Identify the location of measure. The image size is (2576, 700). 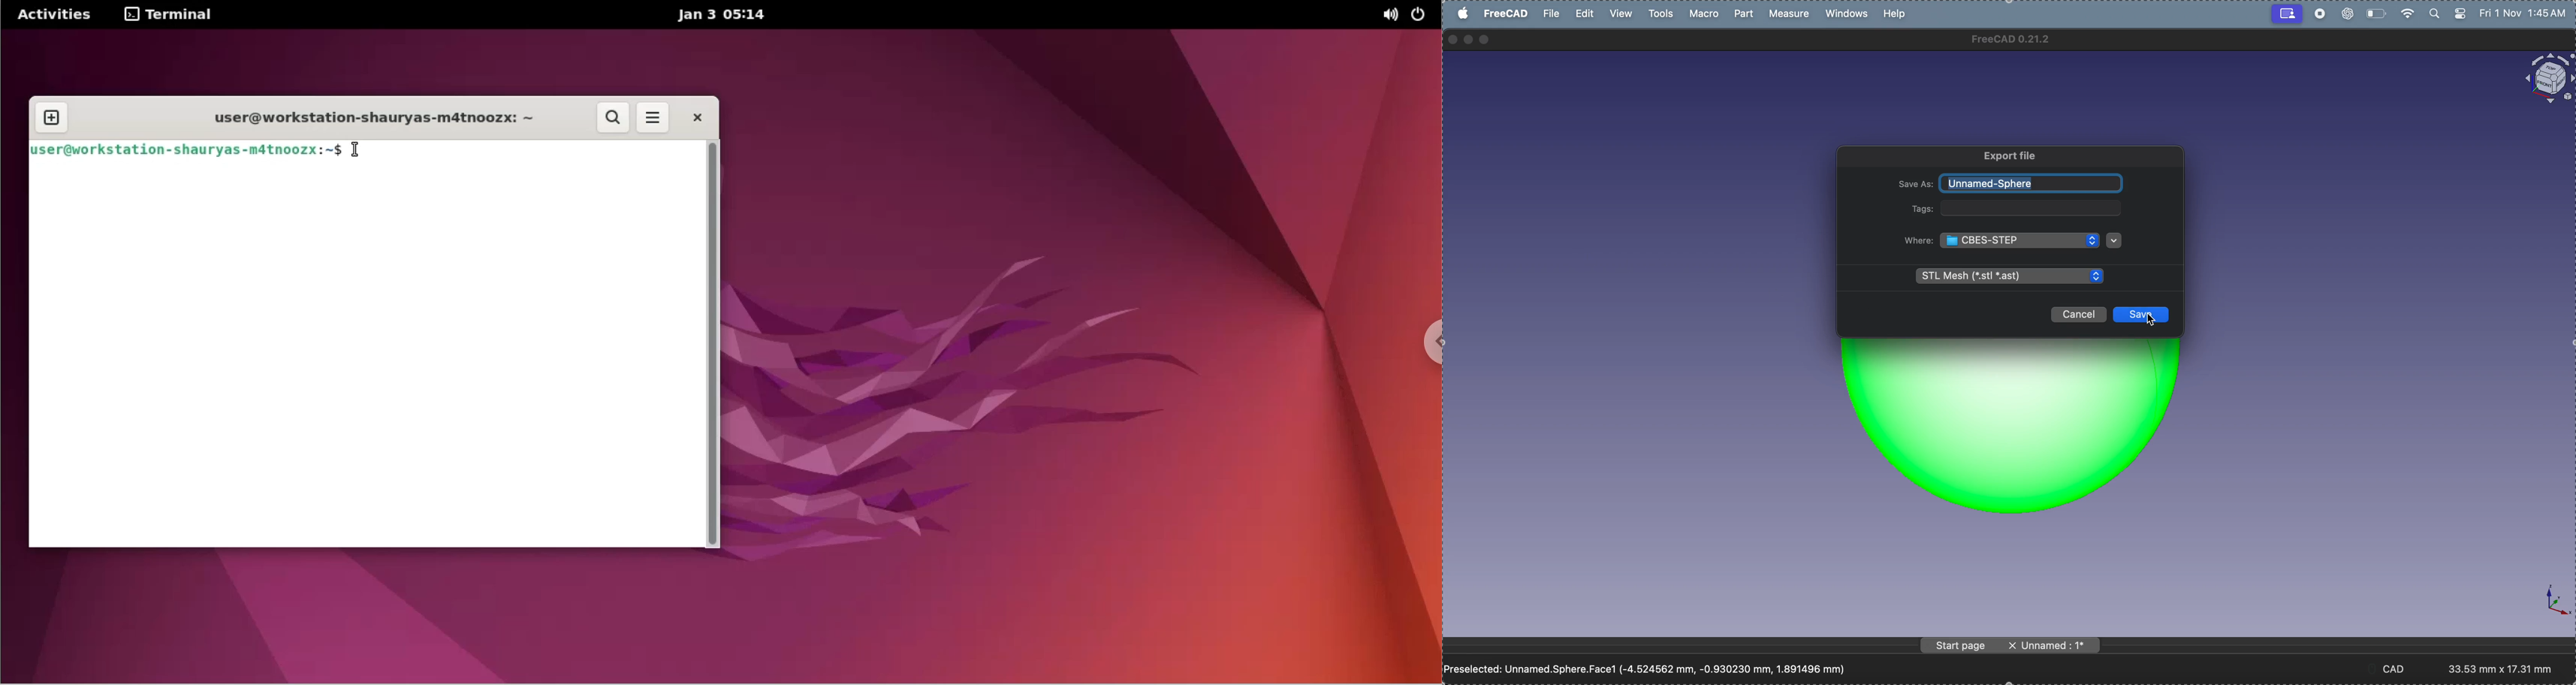
(1792, 15).